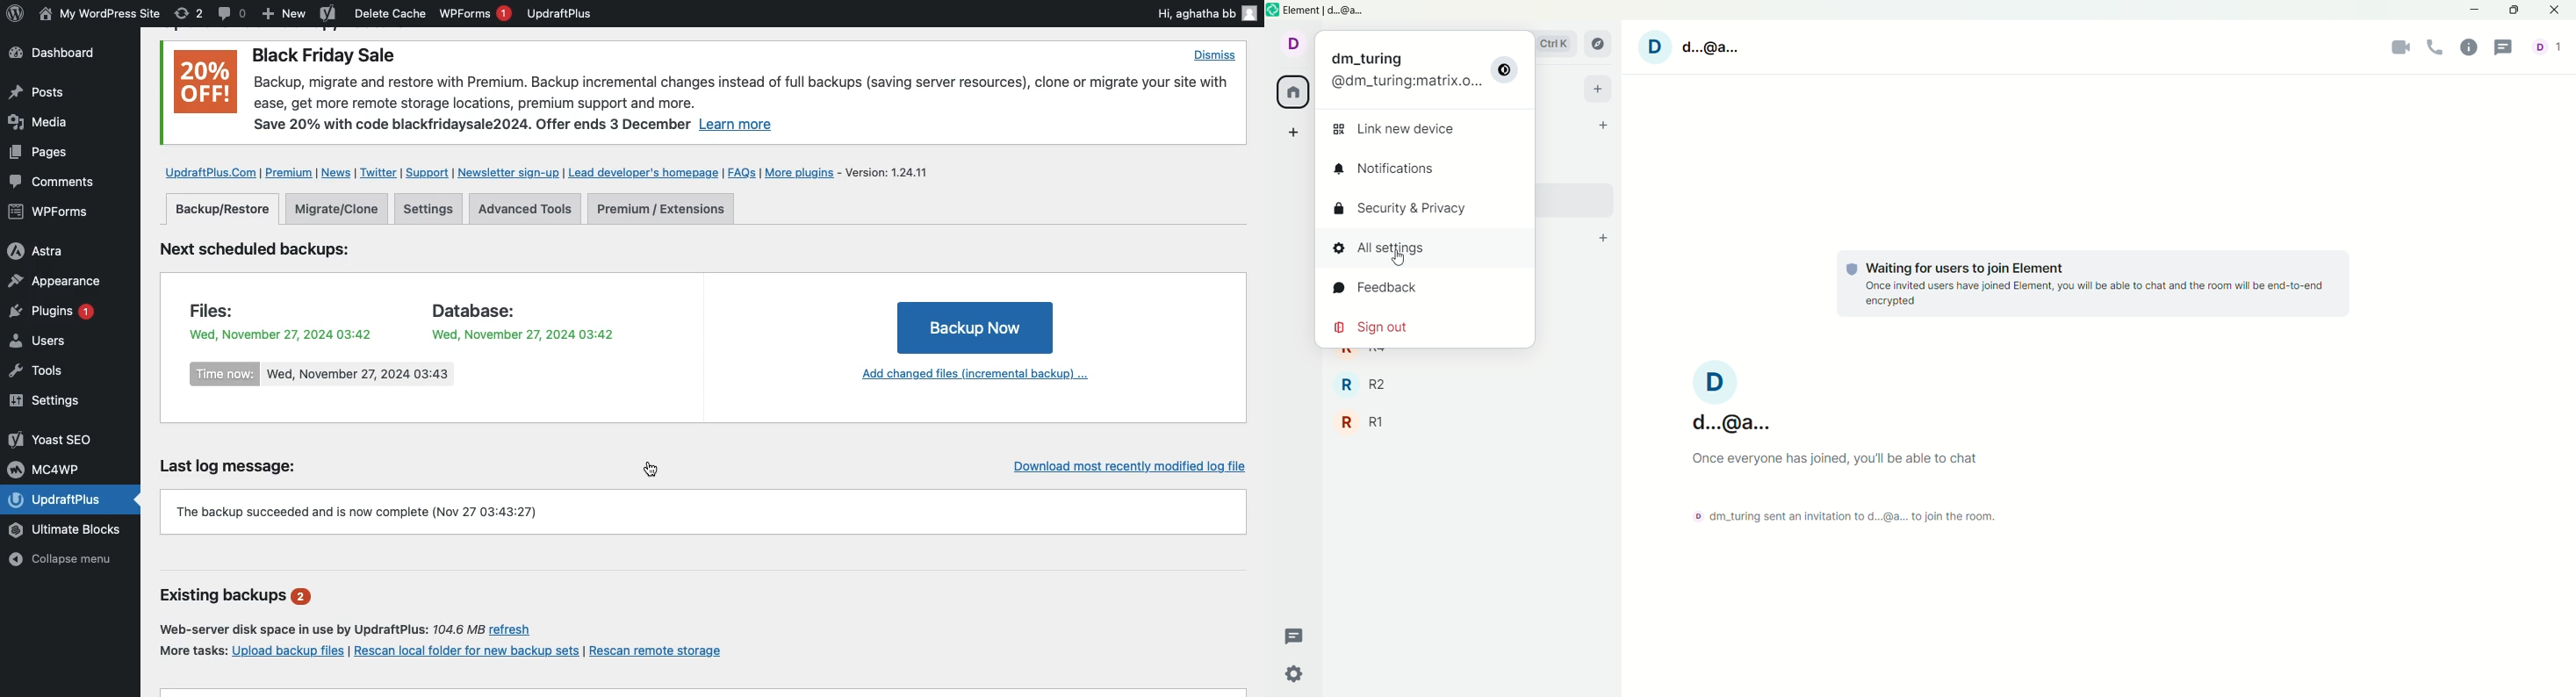 This screenshot has height=700, width=2576. I want to click on security and privacy, so click(1403, 209).